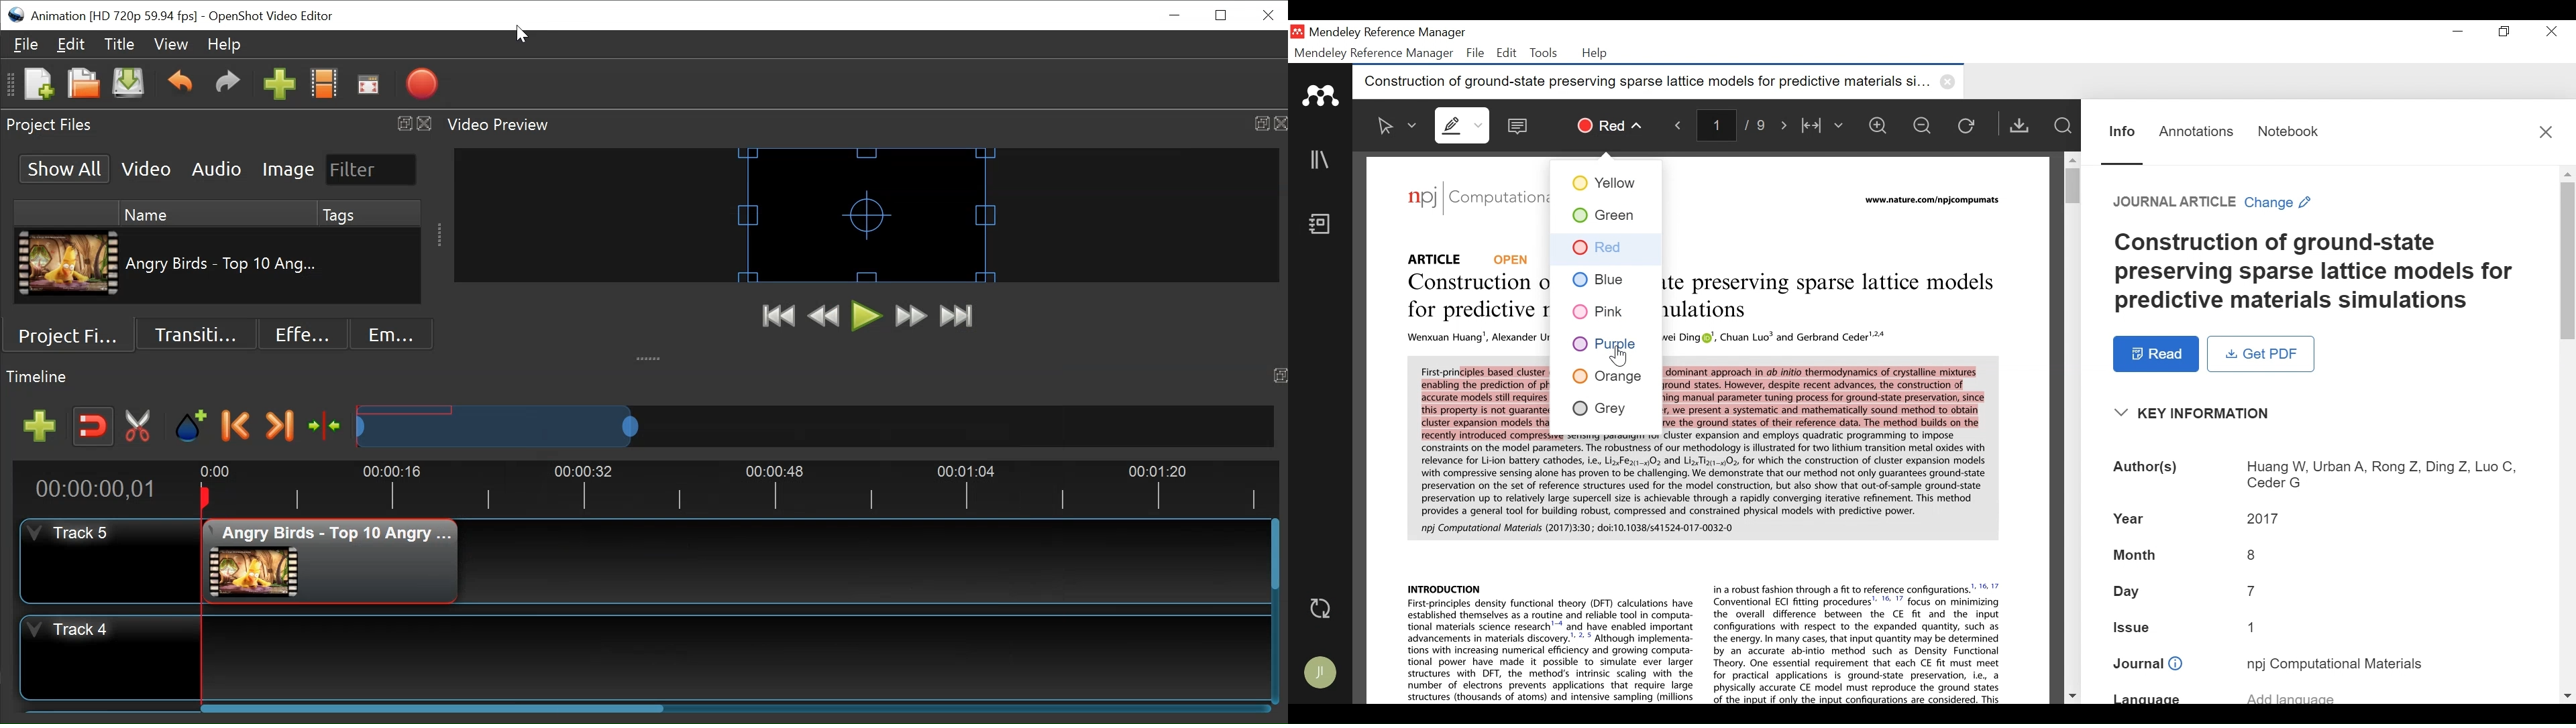  Describe the element at coordinates (1609, 126) in the screenshot. I see `Red` at that location.